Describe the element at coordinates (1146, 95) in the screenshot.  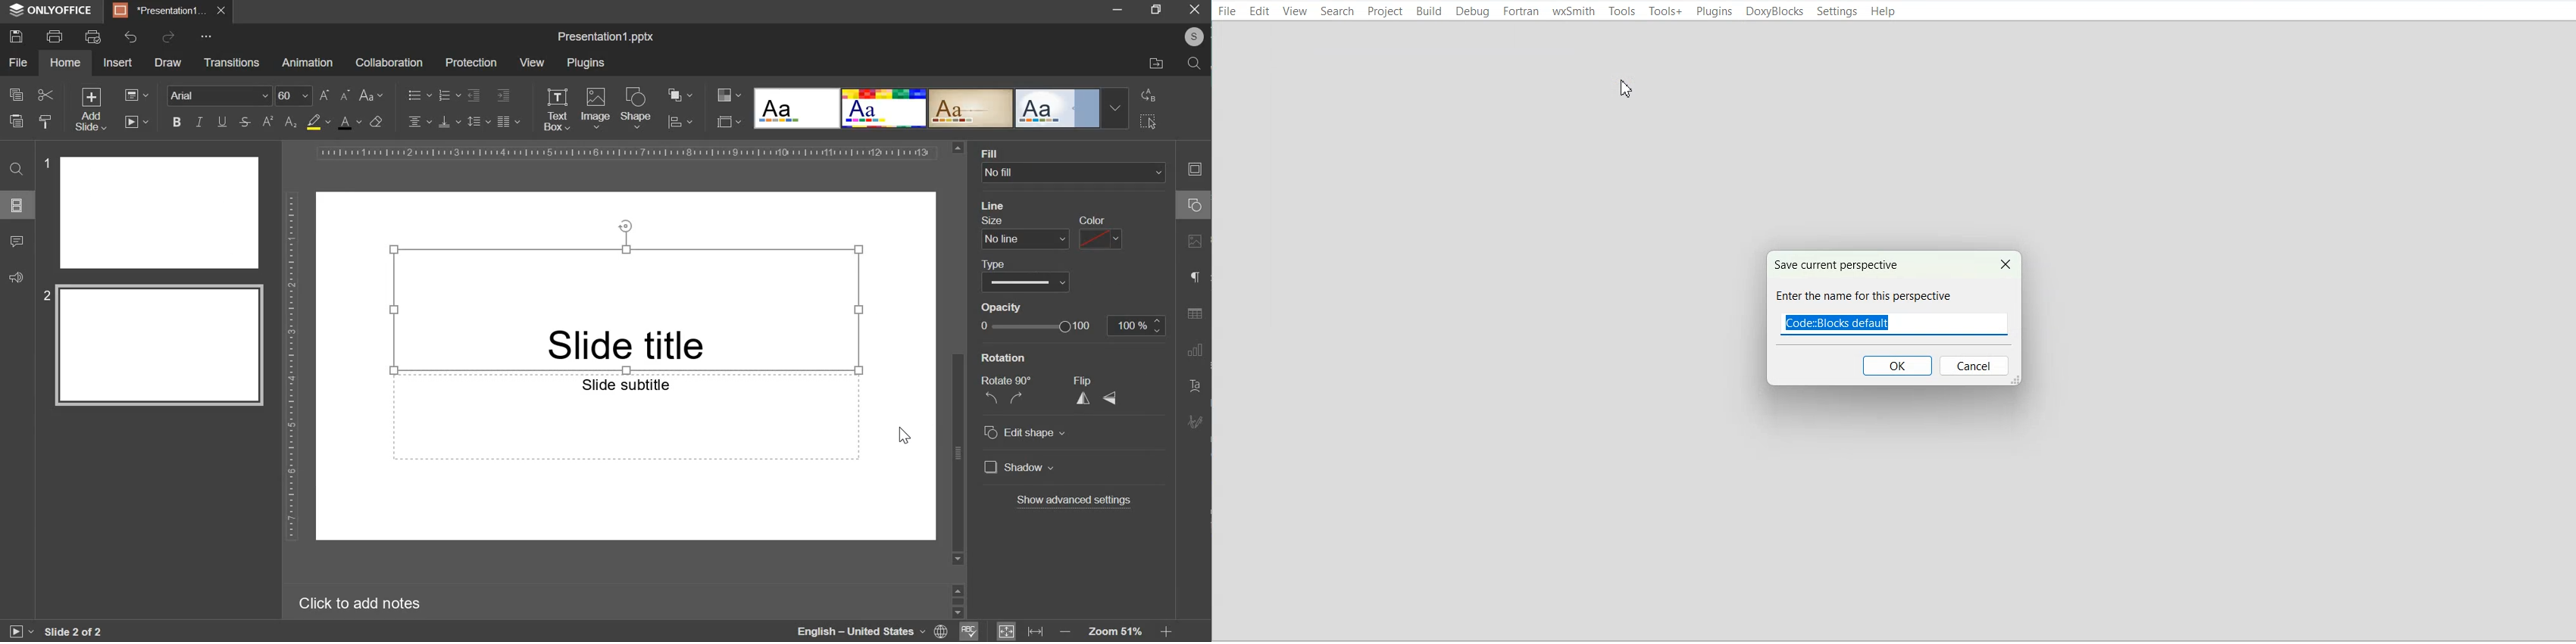
I see `replace` at that location.